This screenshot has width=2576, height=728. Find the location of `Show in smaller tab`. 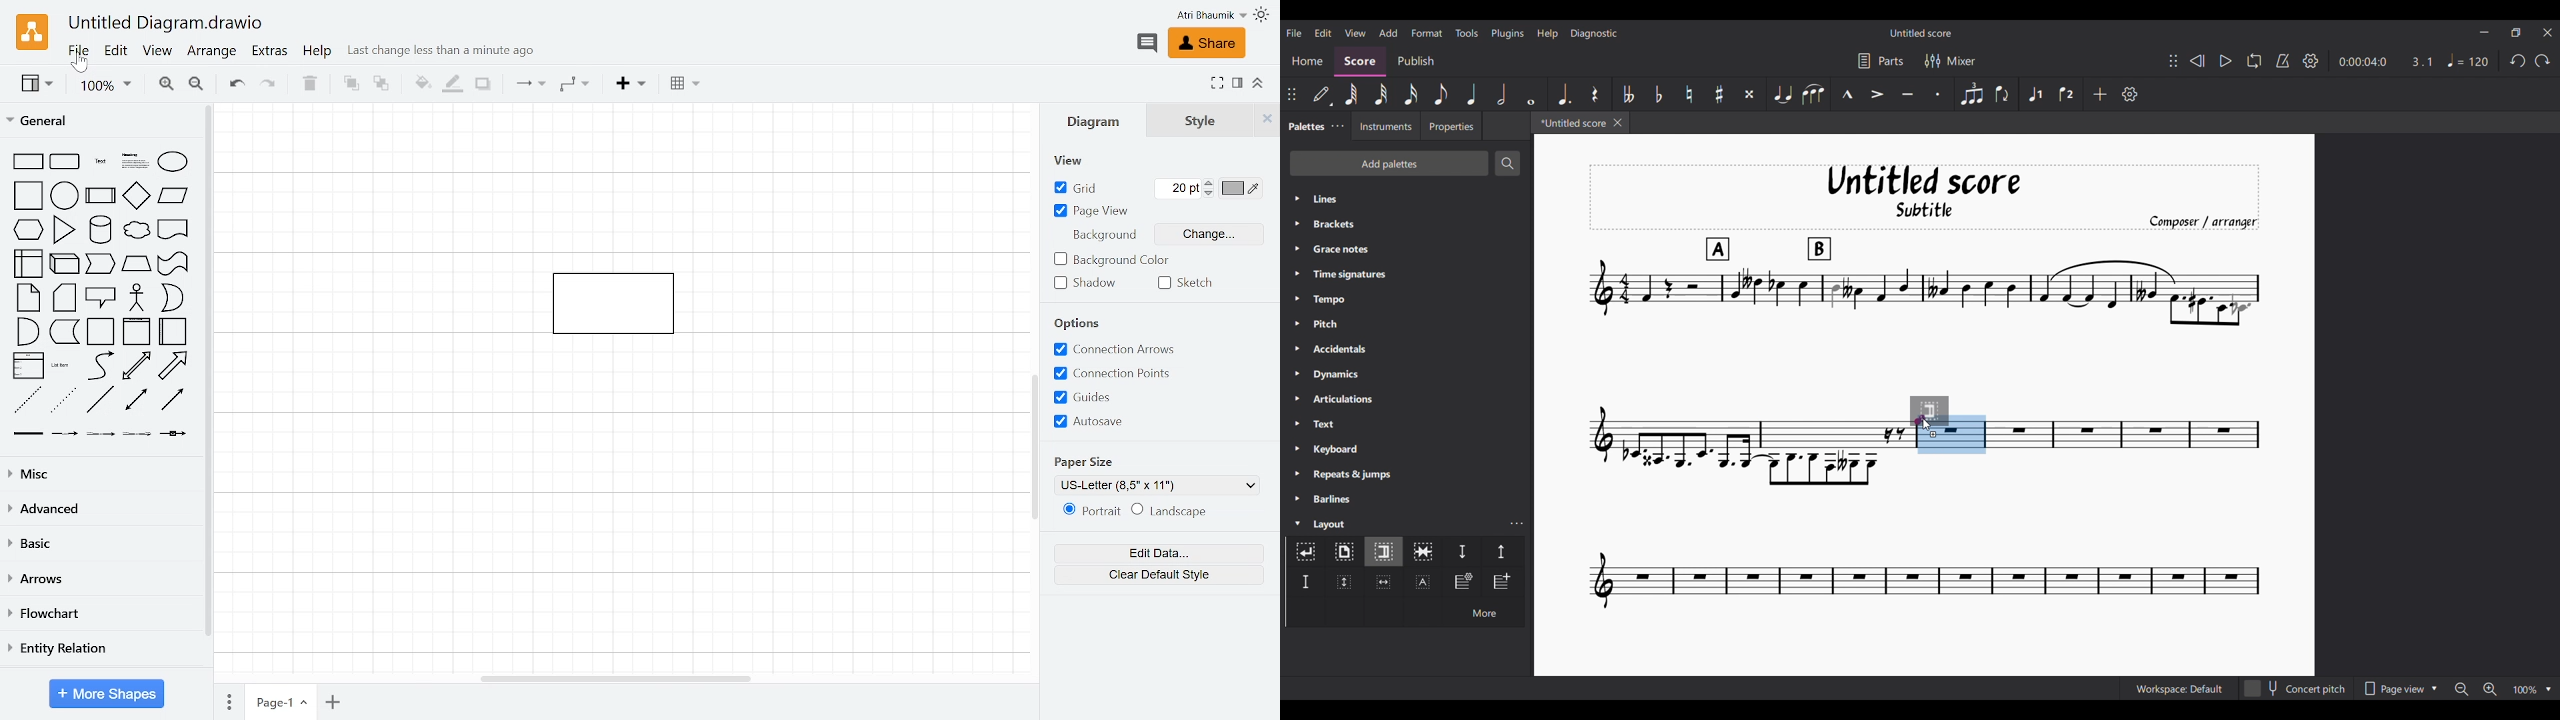

Show in smaller tab is located at coordinates (2515, 33).